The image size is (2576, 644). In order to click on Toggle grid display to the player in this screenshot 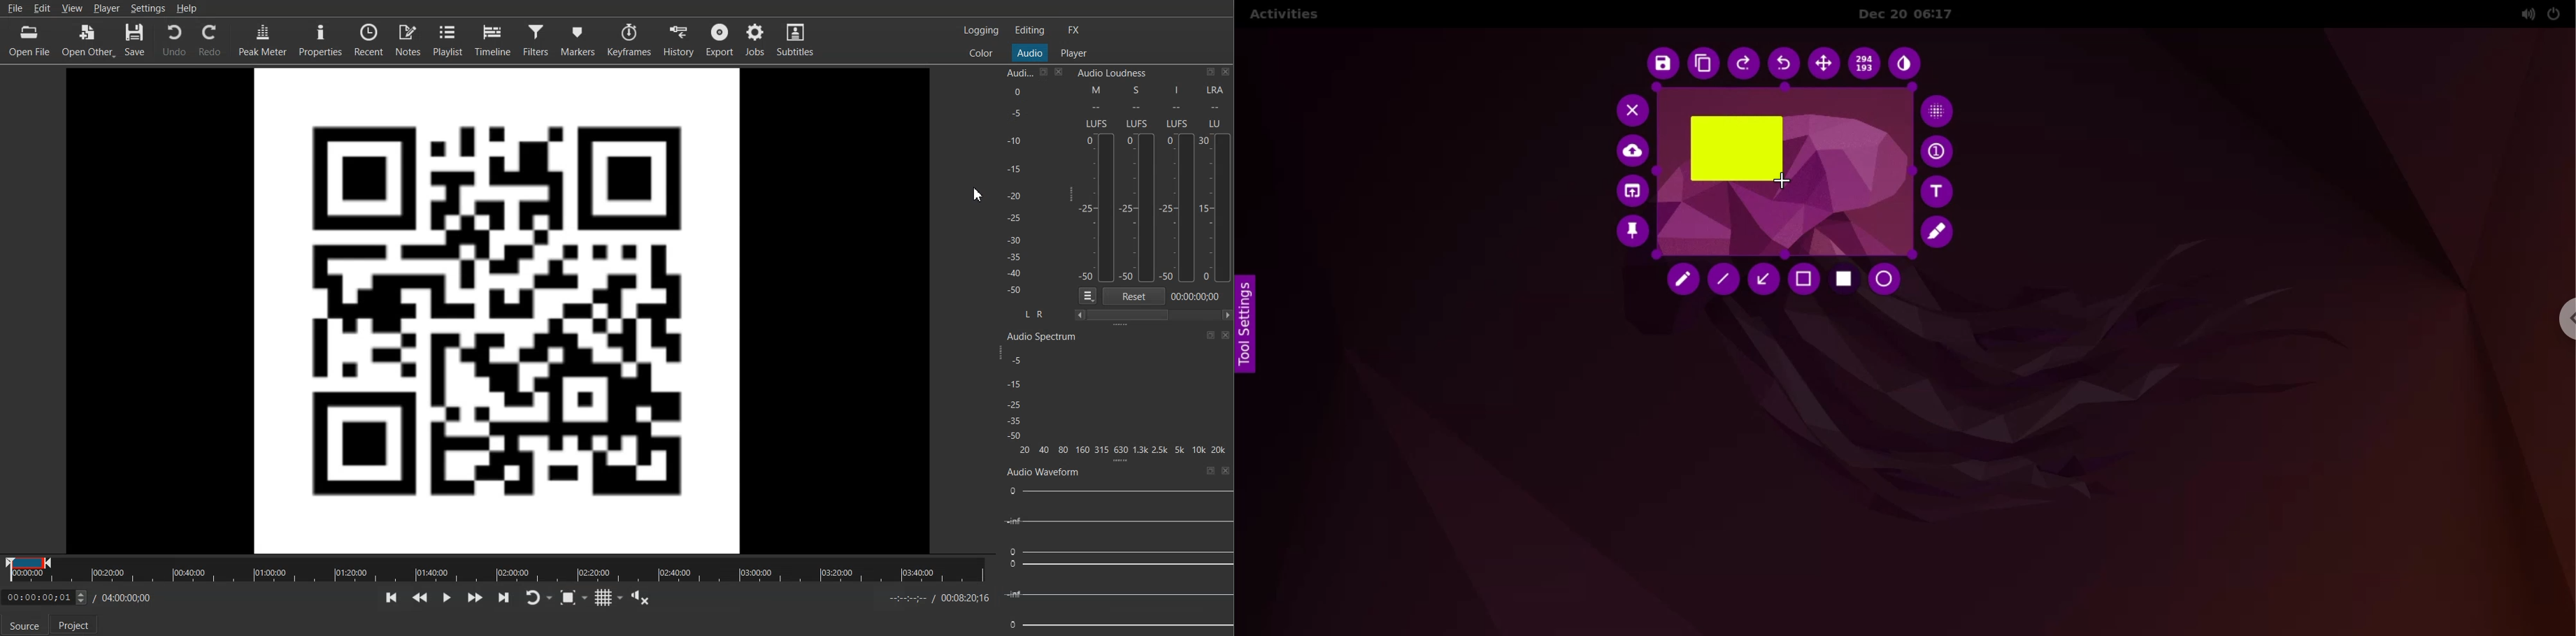, I will do `click(609, 597)`.